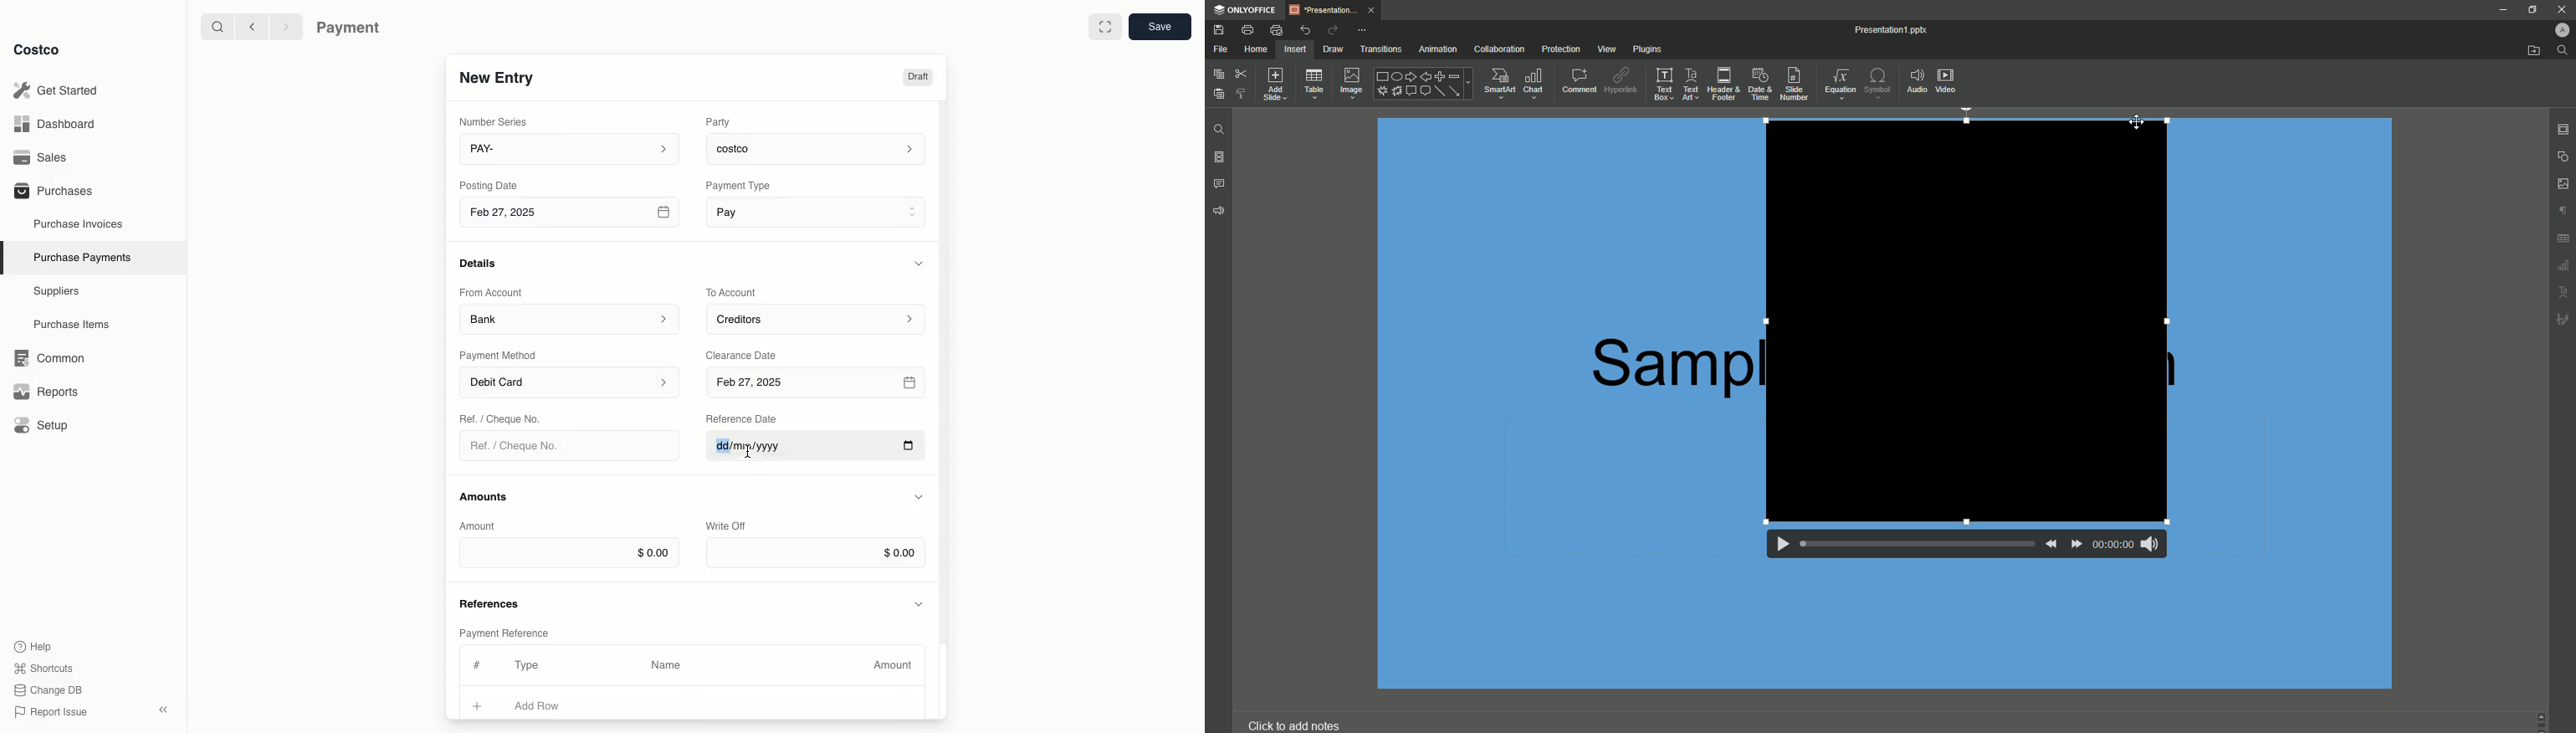  I want to click on Number Series, so click(497, 121).